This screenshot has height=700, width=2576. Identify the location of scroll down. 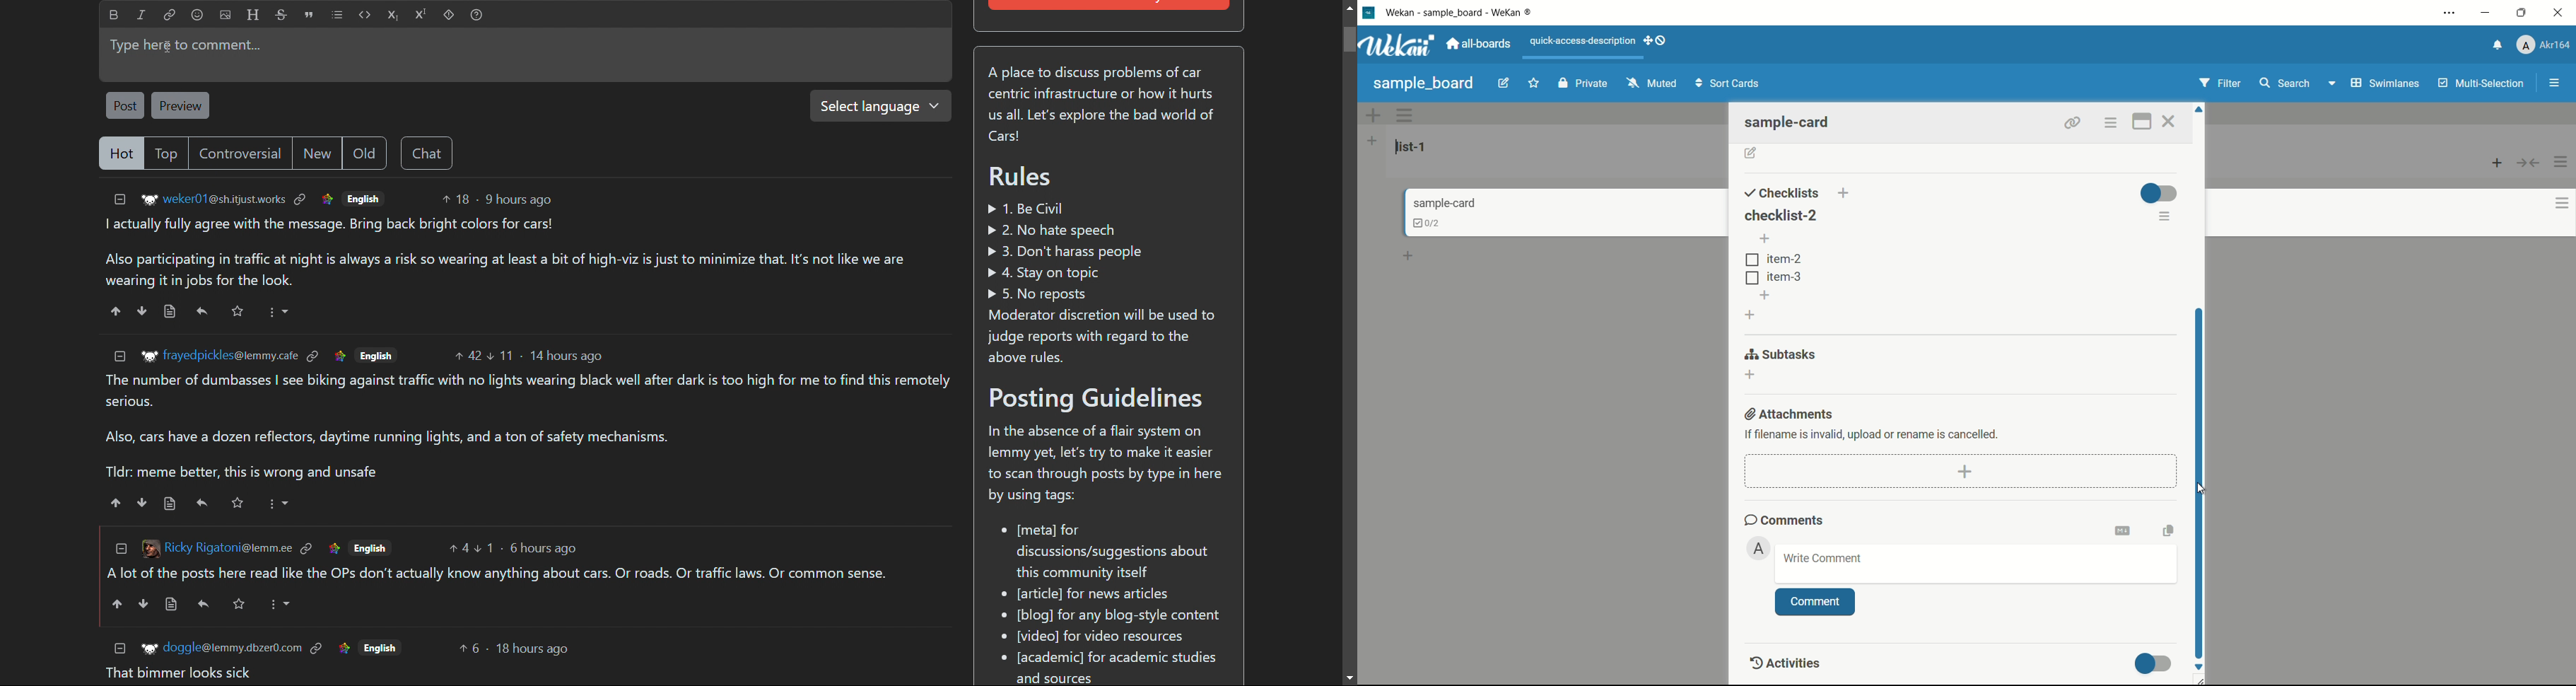
(1349, 678).